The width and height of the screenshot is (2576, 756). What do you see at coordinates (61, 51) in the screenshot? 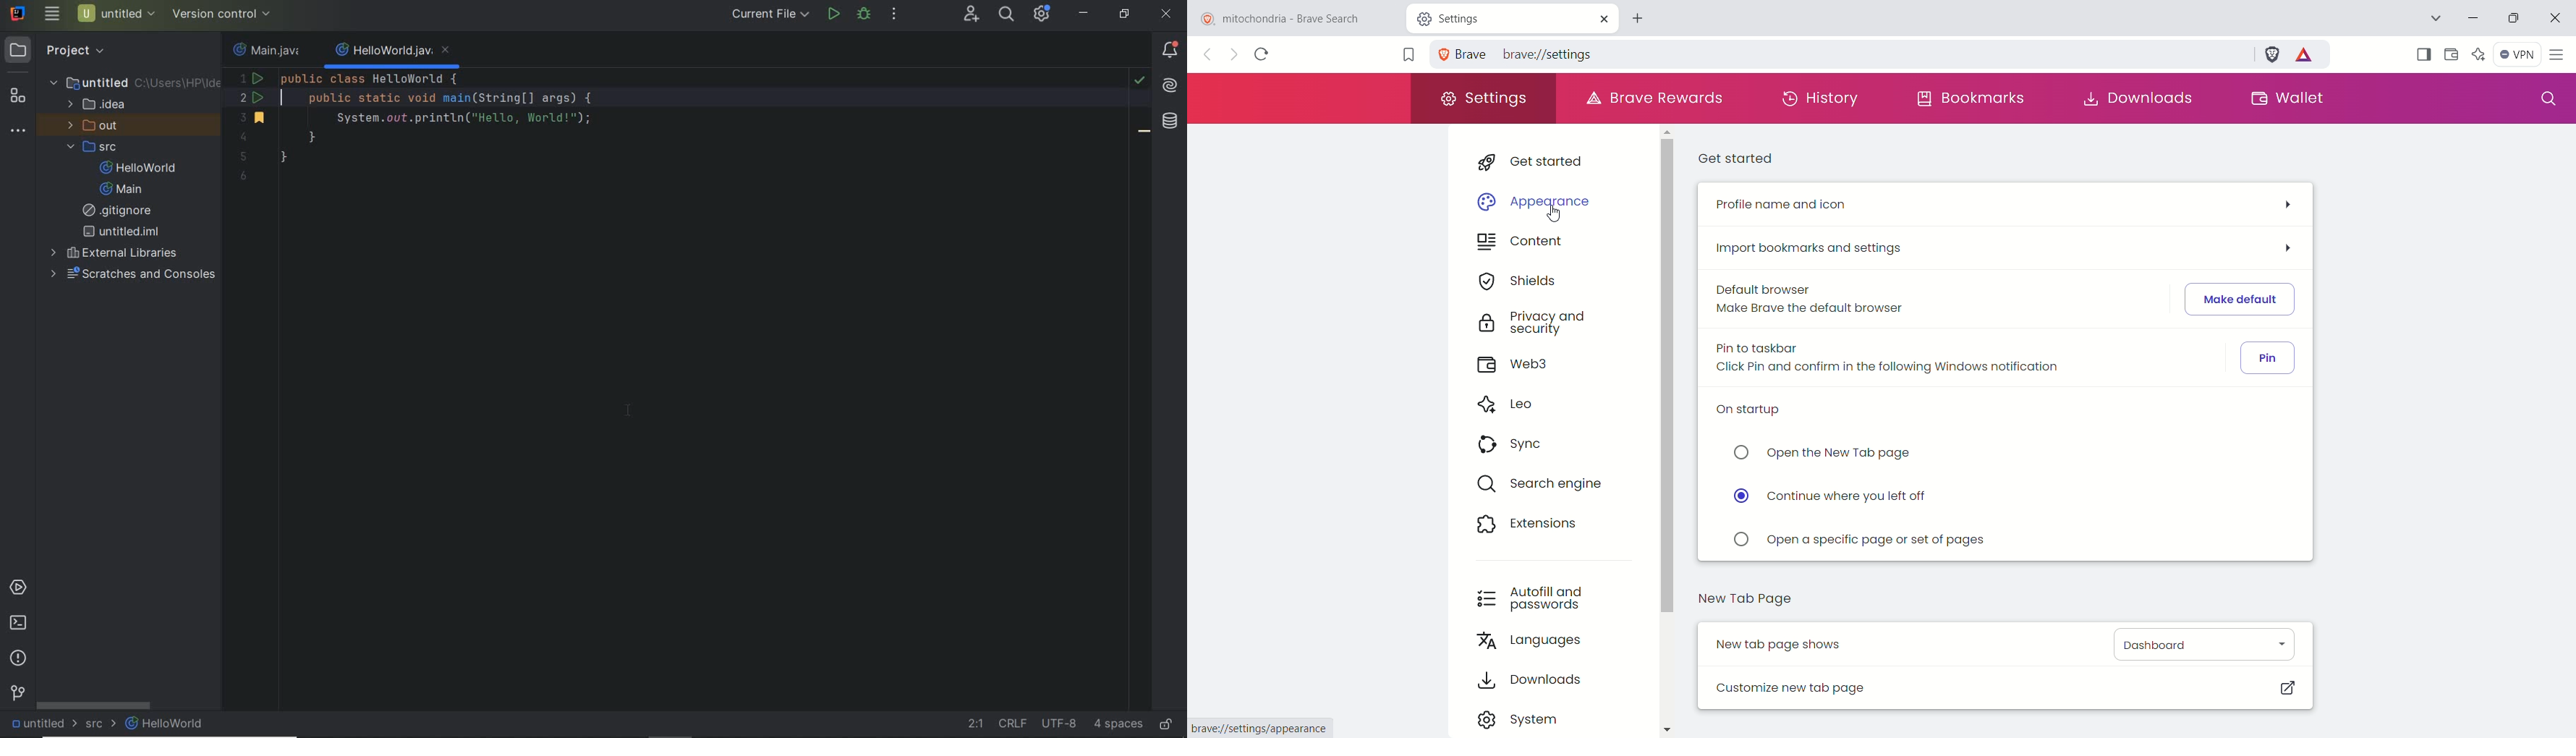
I see `project` at bounding box center [61, 51].